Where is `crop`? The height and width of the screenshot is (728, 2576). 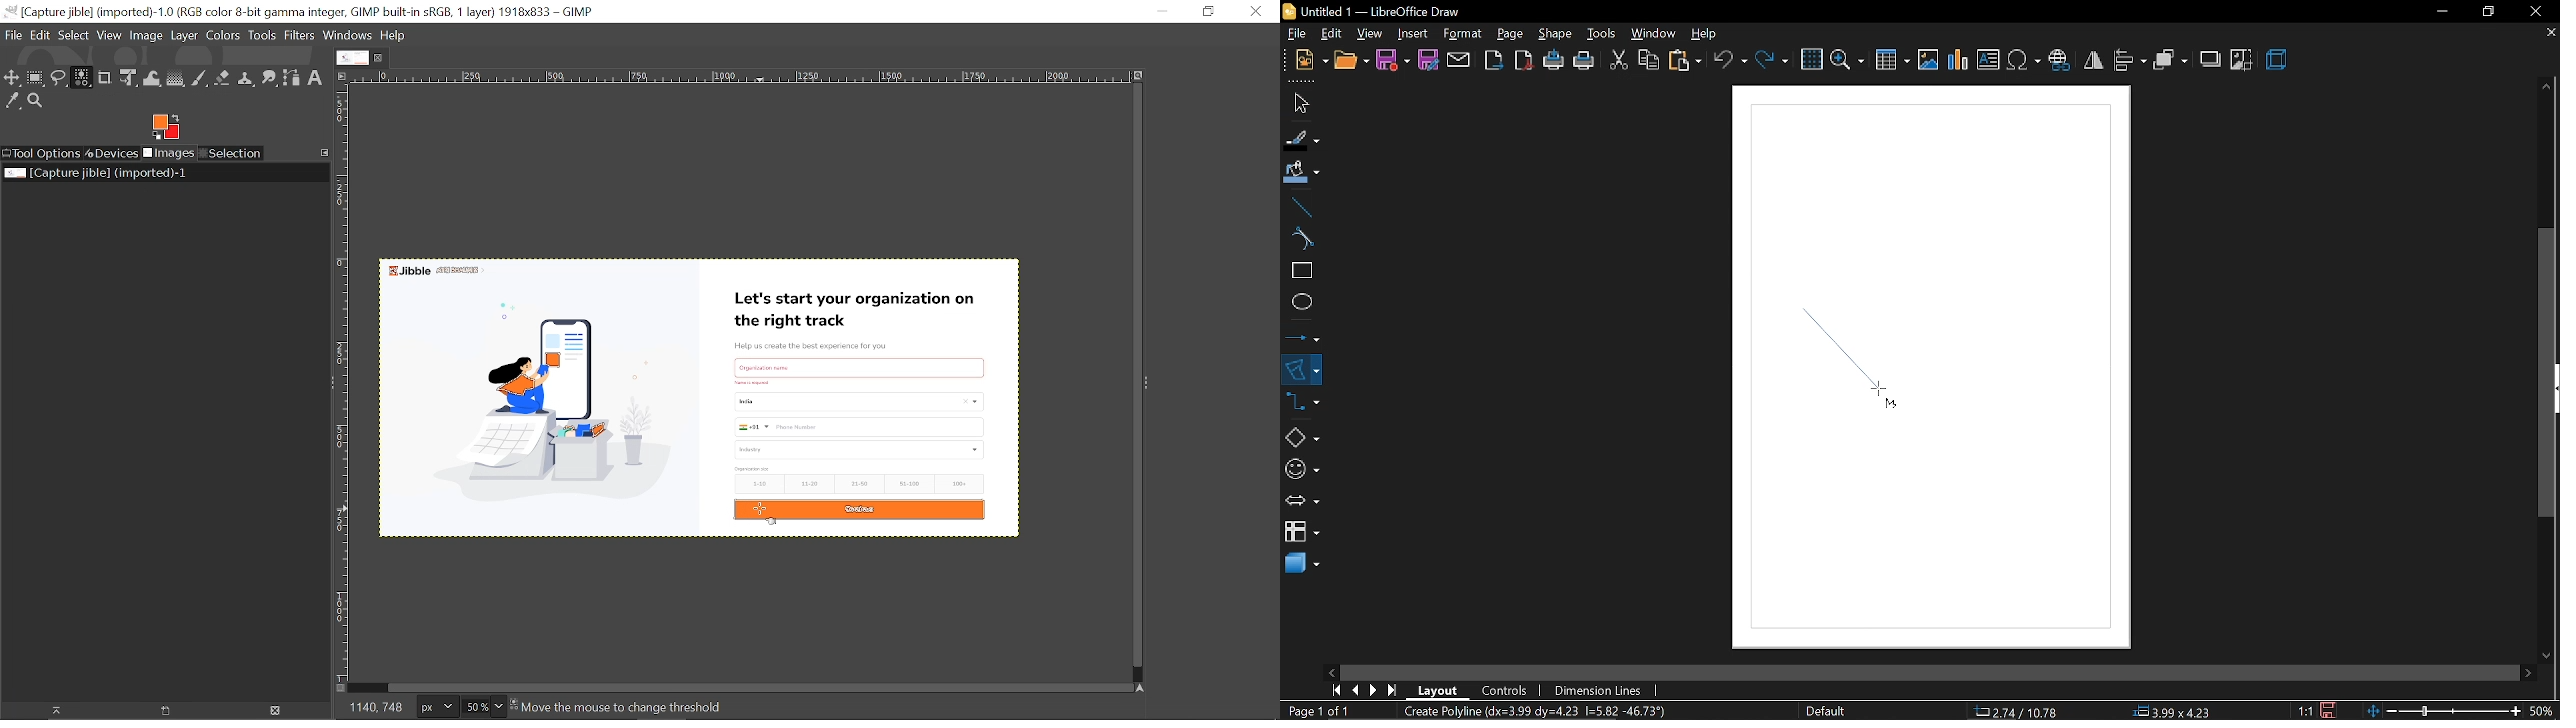
crop is located at coordinates (2241, 60).